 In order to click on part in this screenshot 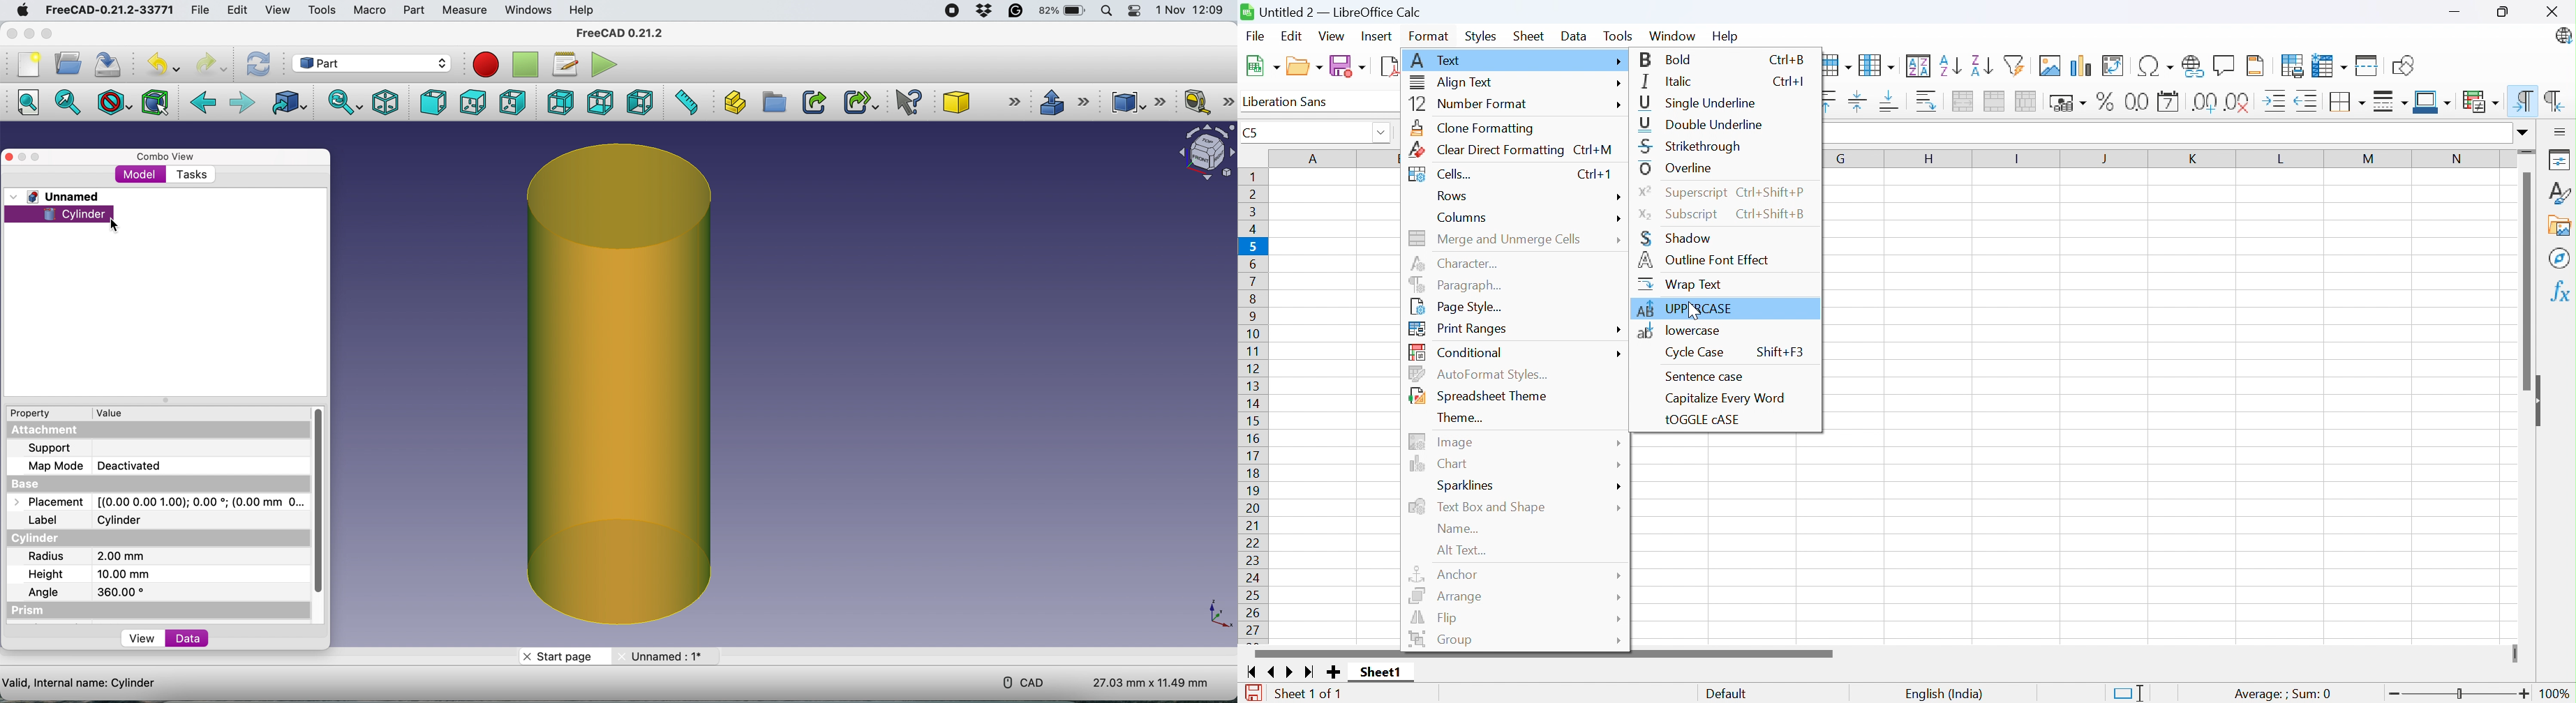, I will do `click(416, 12)`.